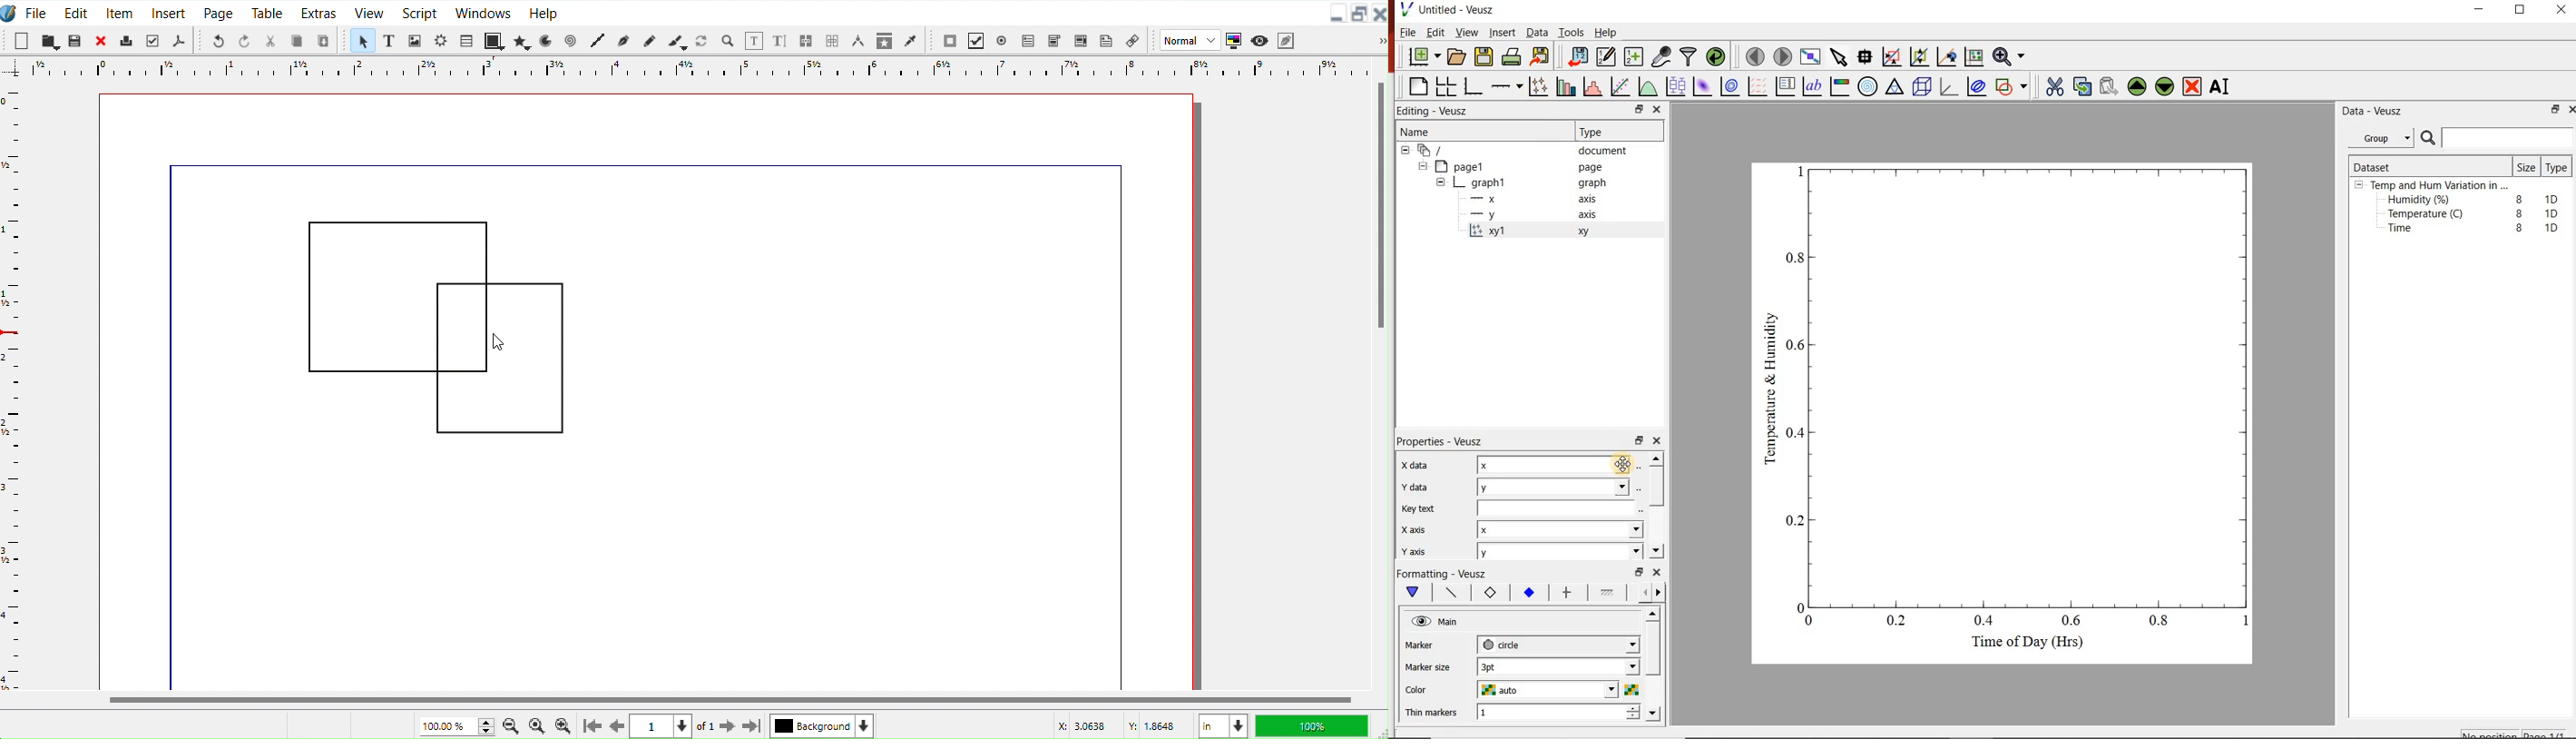 The height and width of the screenshot is (756, 2576). I want to click on click to zoom out of graph axes, so click(1920, 58).